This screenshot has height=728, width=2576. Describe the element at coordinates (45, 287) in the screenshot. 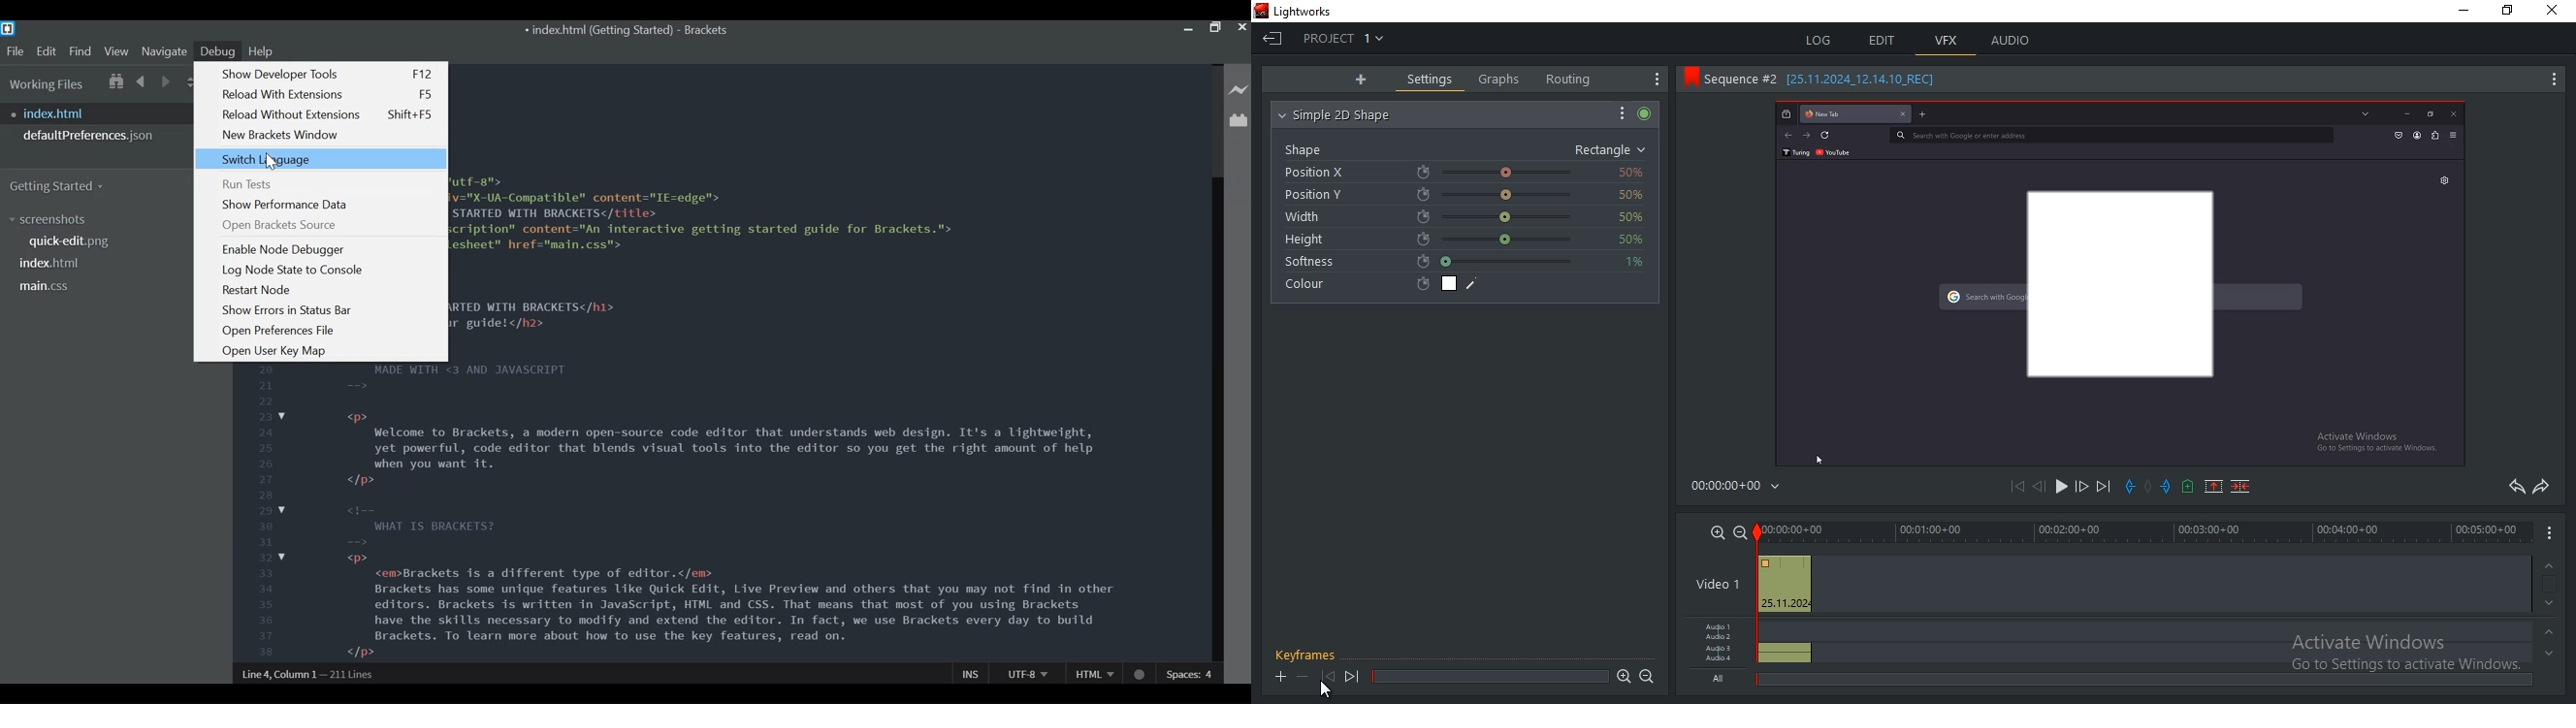

I see `main.css` at that location.